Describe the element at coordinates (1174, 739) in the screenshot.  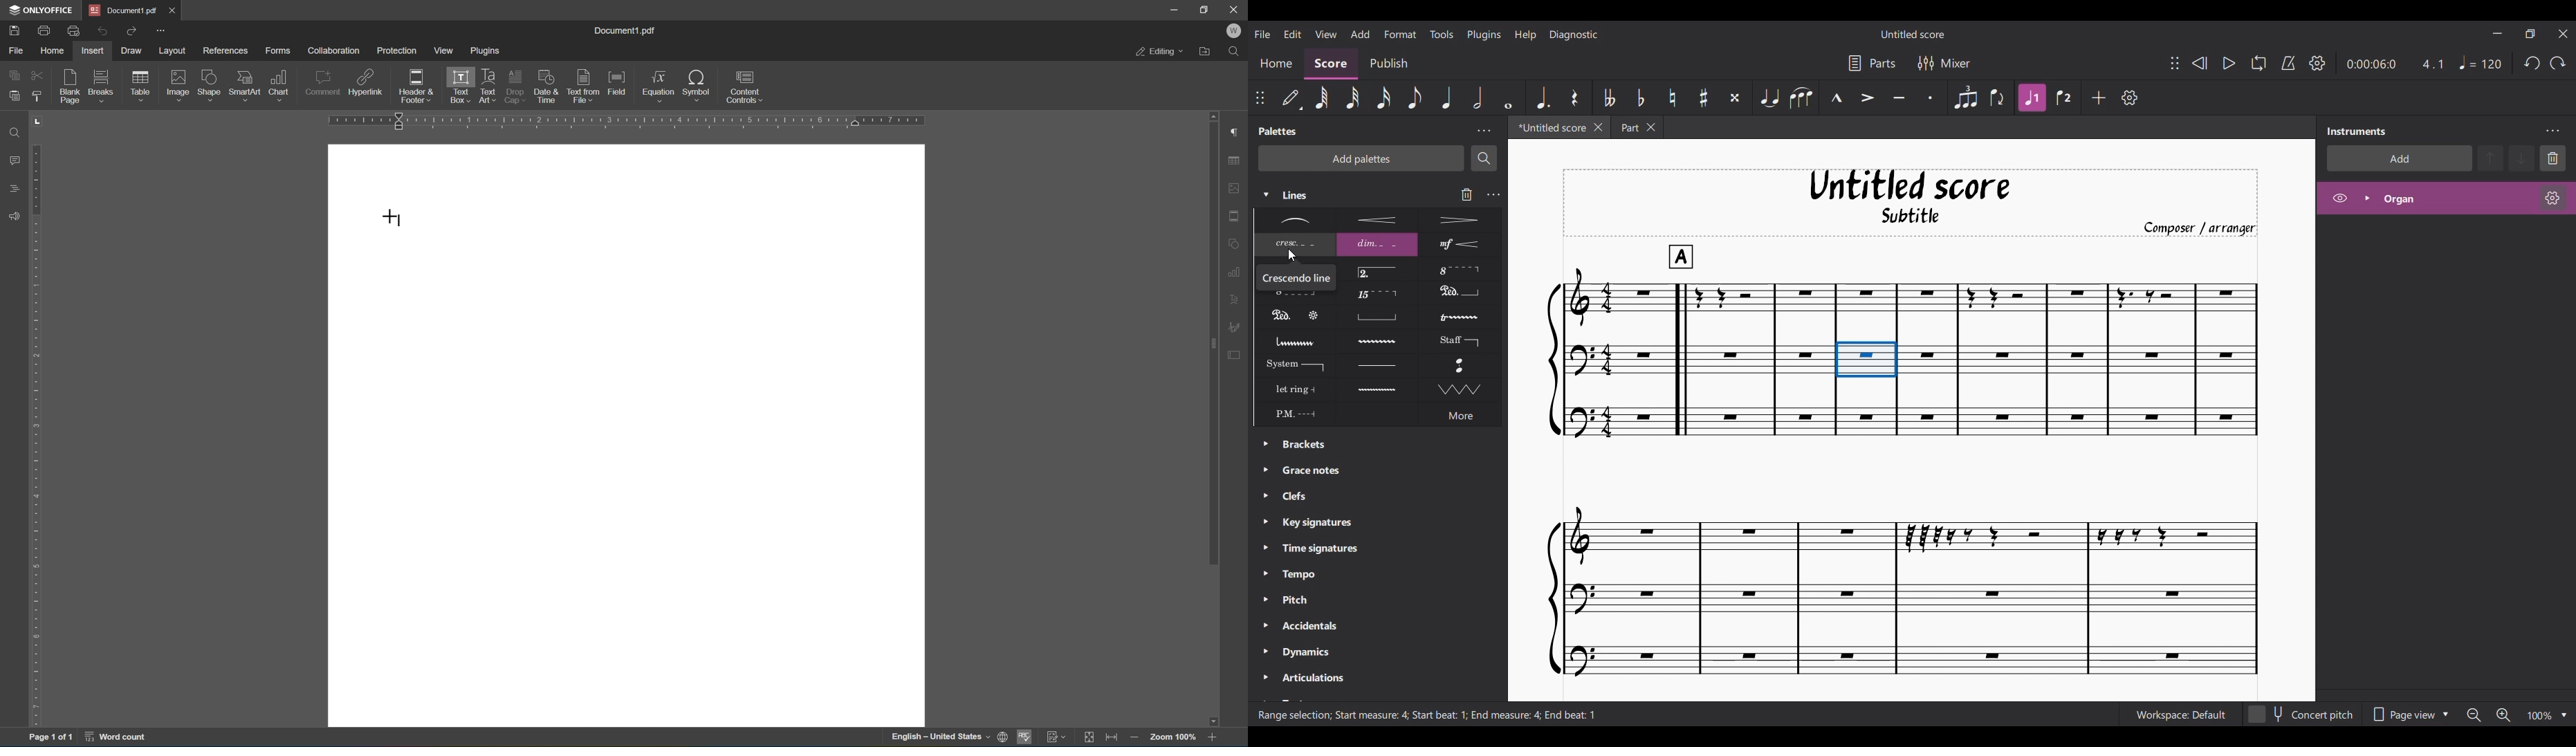
I see `zoom 100%` at that location.